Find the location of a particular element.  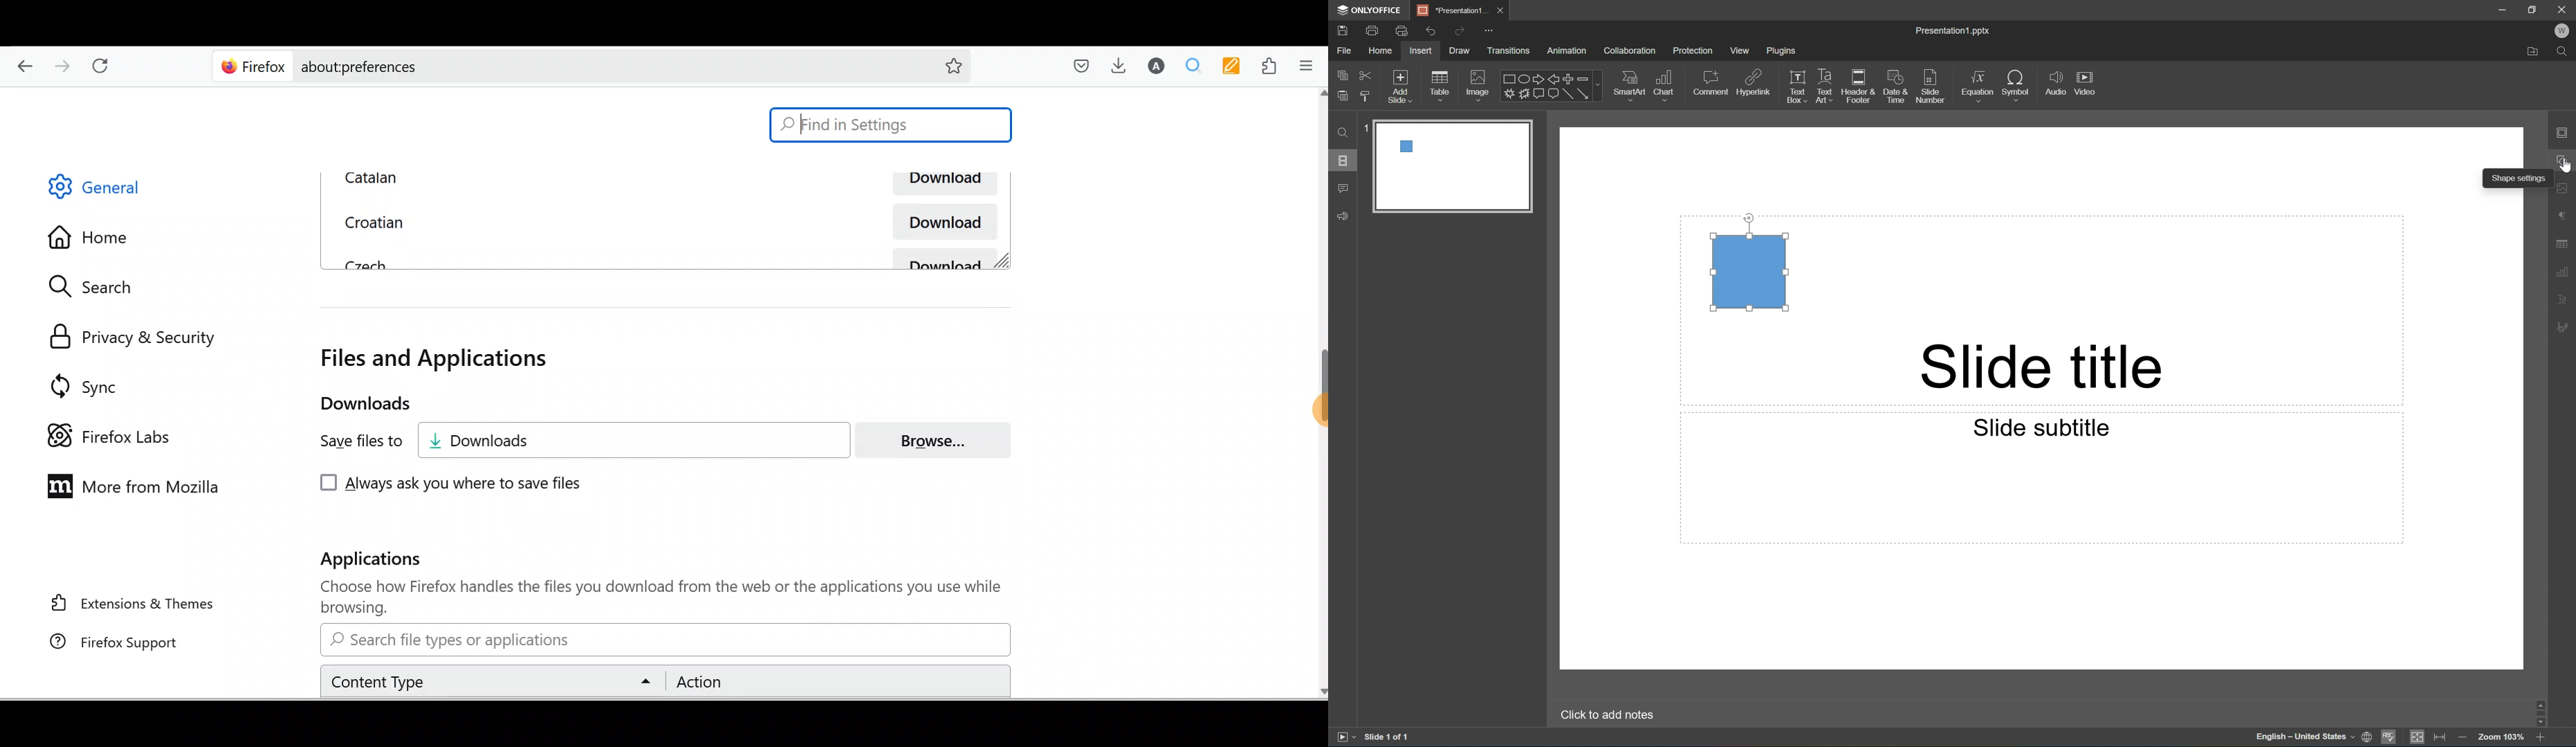

Left arrow is located at coordinates (1554, 80).